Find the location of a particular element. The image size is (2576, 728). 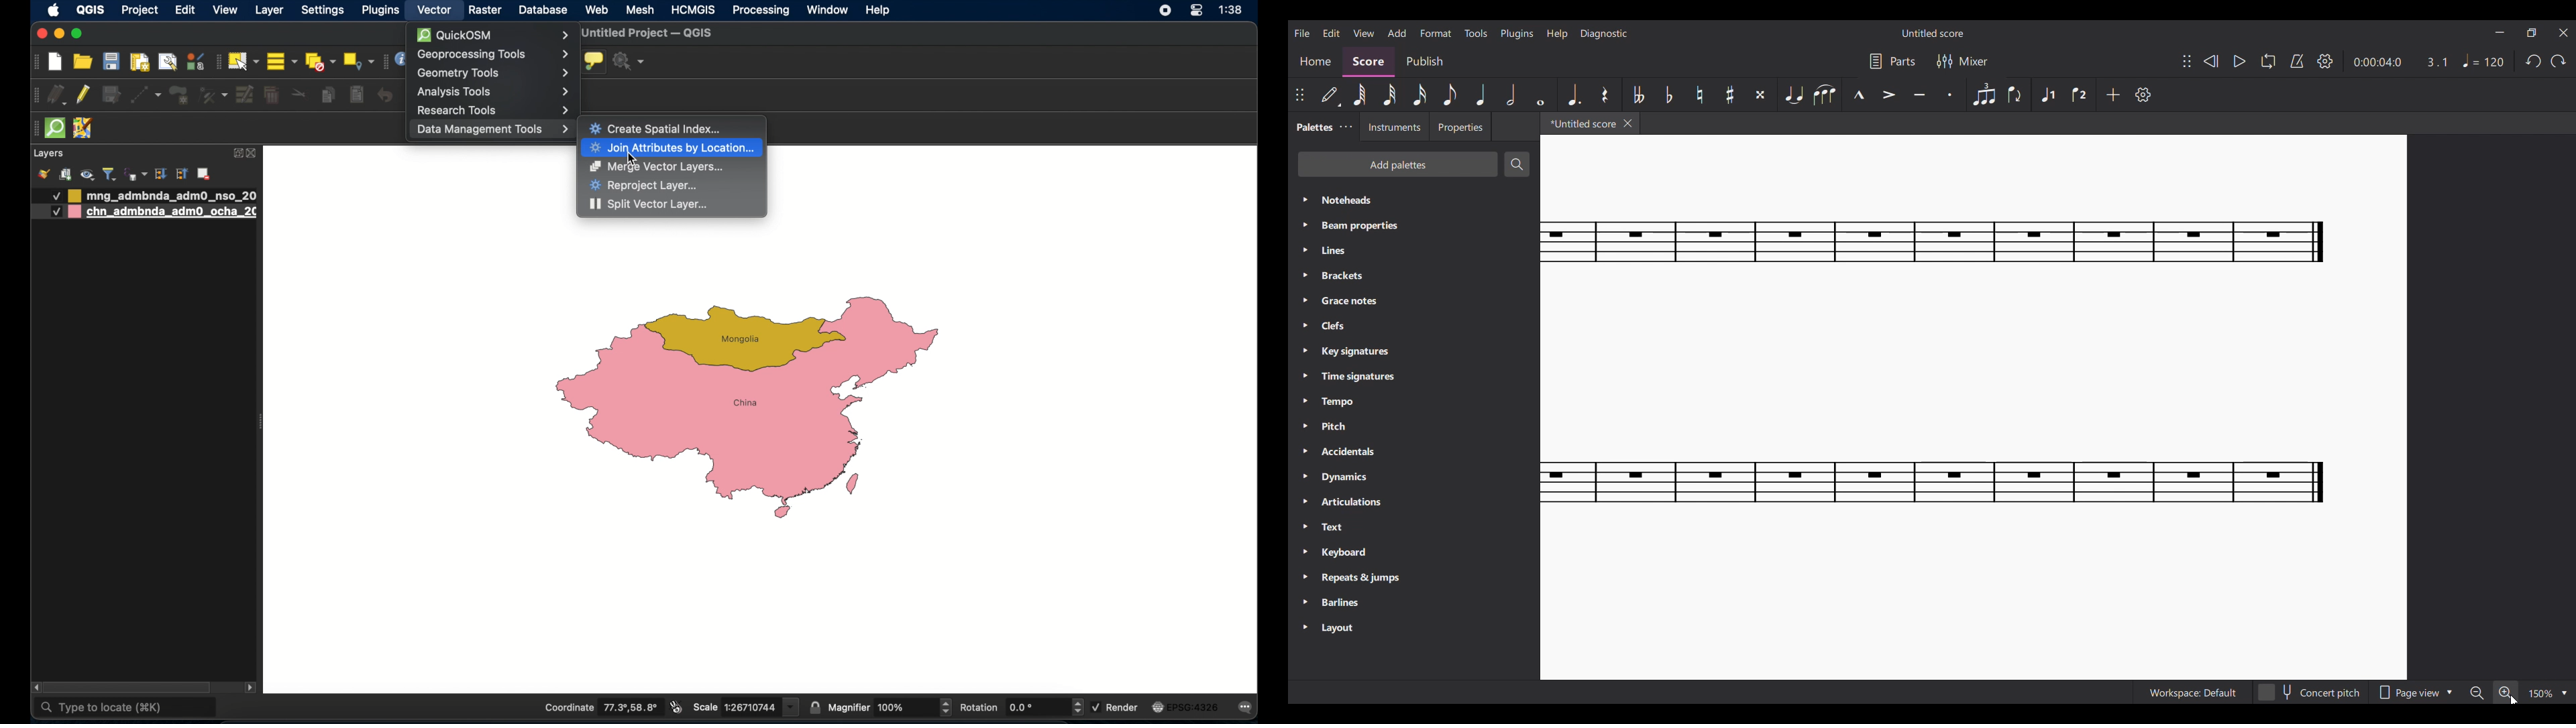

Staccato is located at coordinates (1950, 95).